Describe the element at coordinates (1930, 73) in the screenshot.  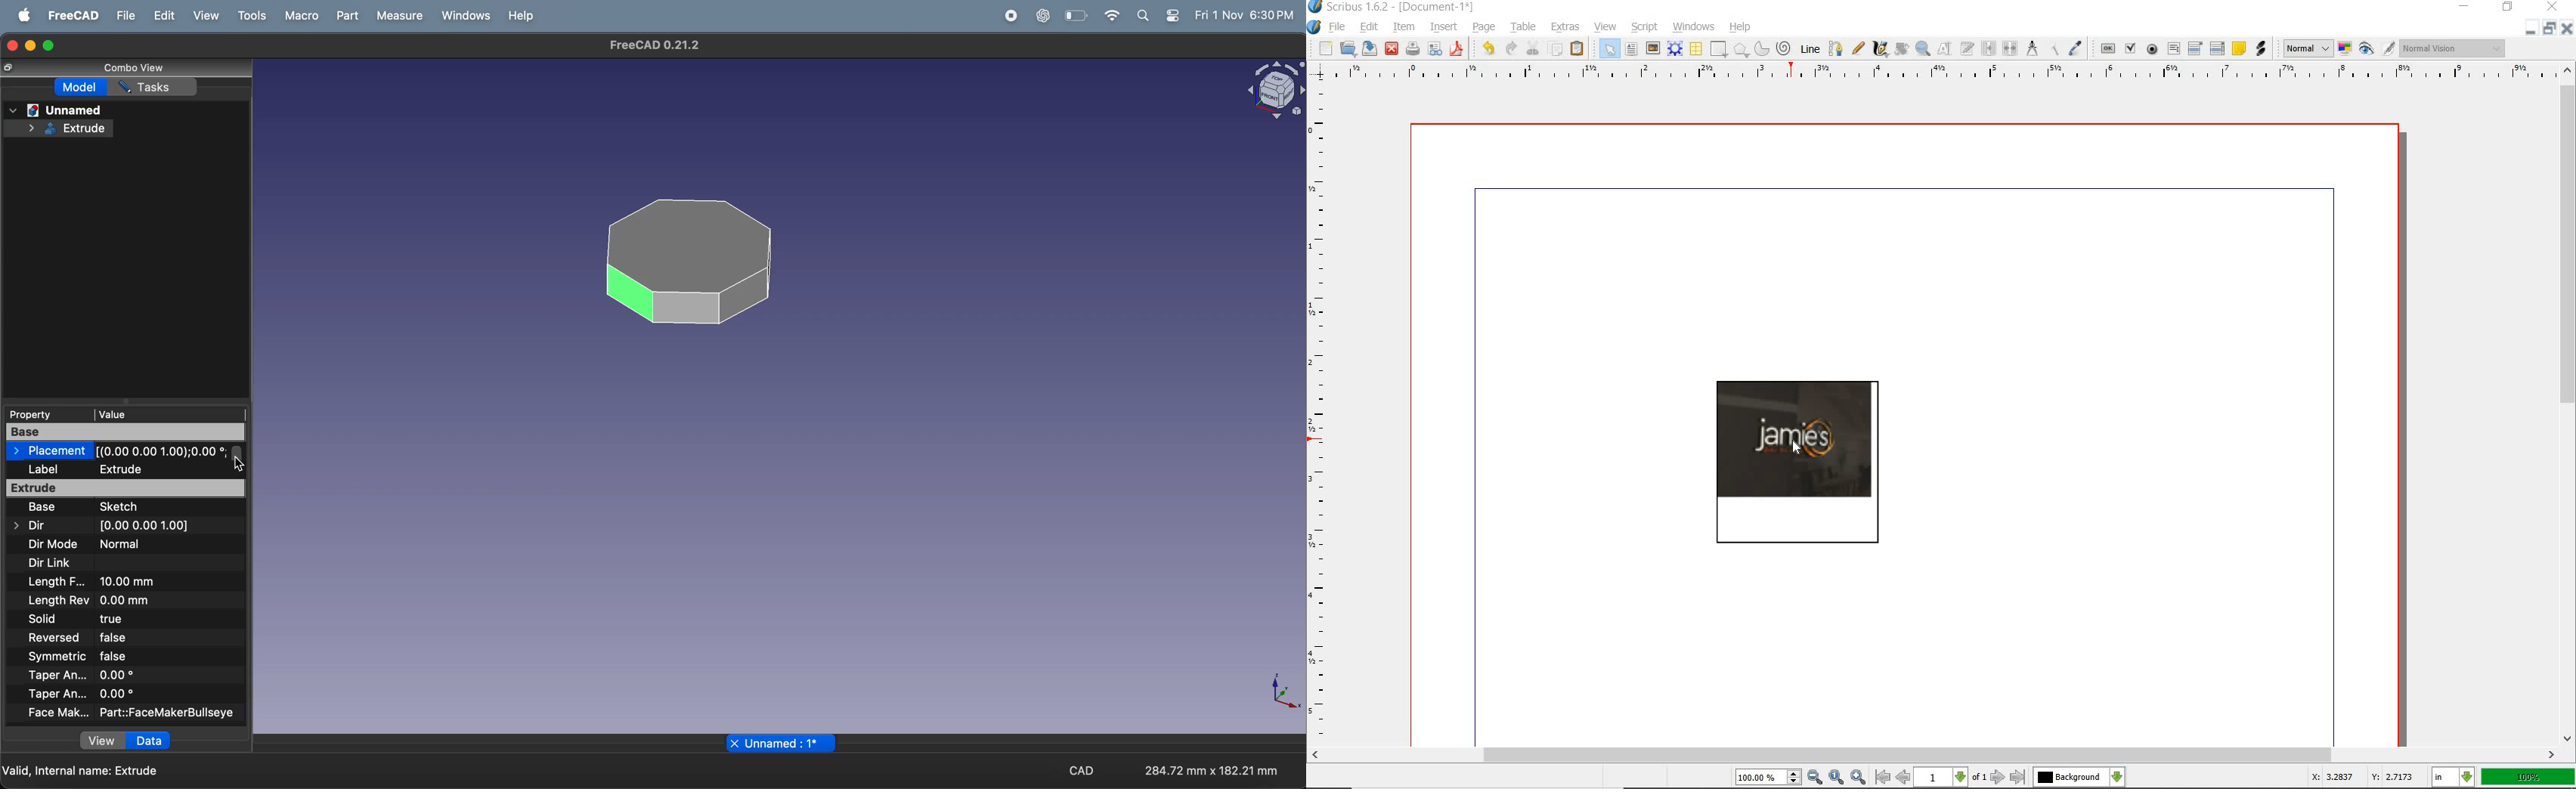
I see `ruler` at that location.